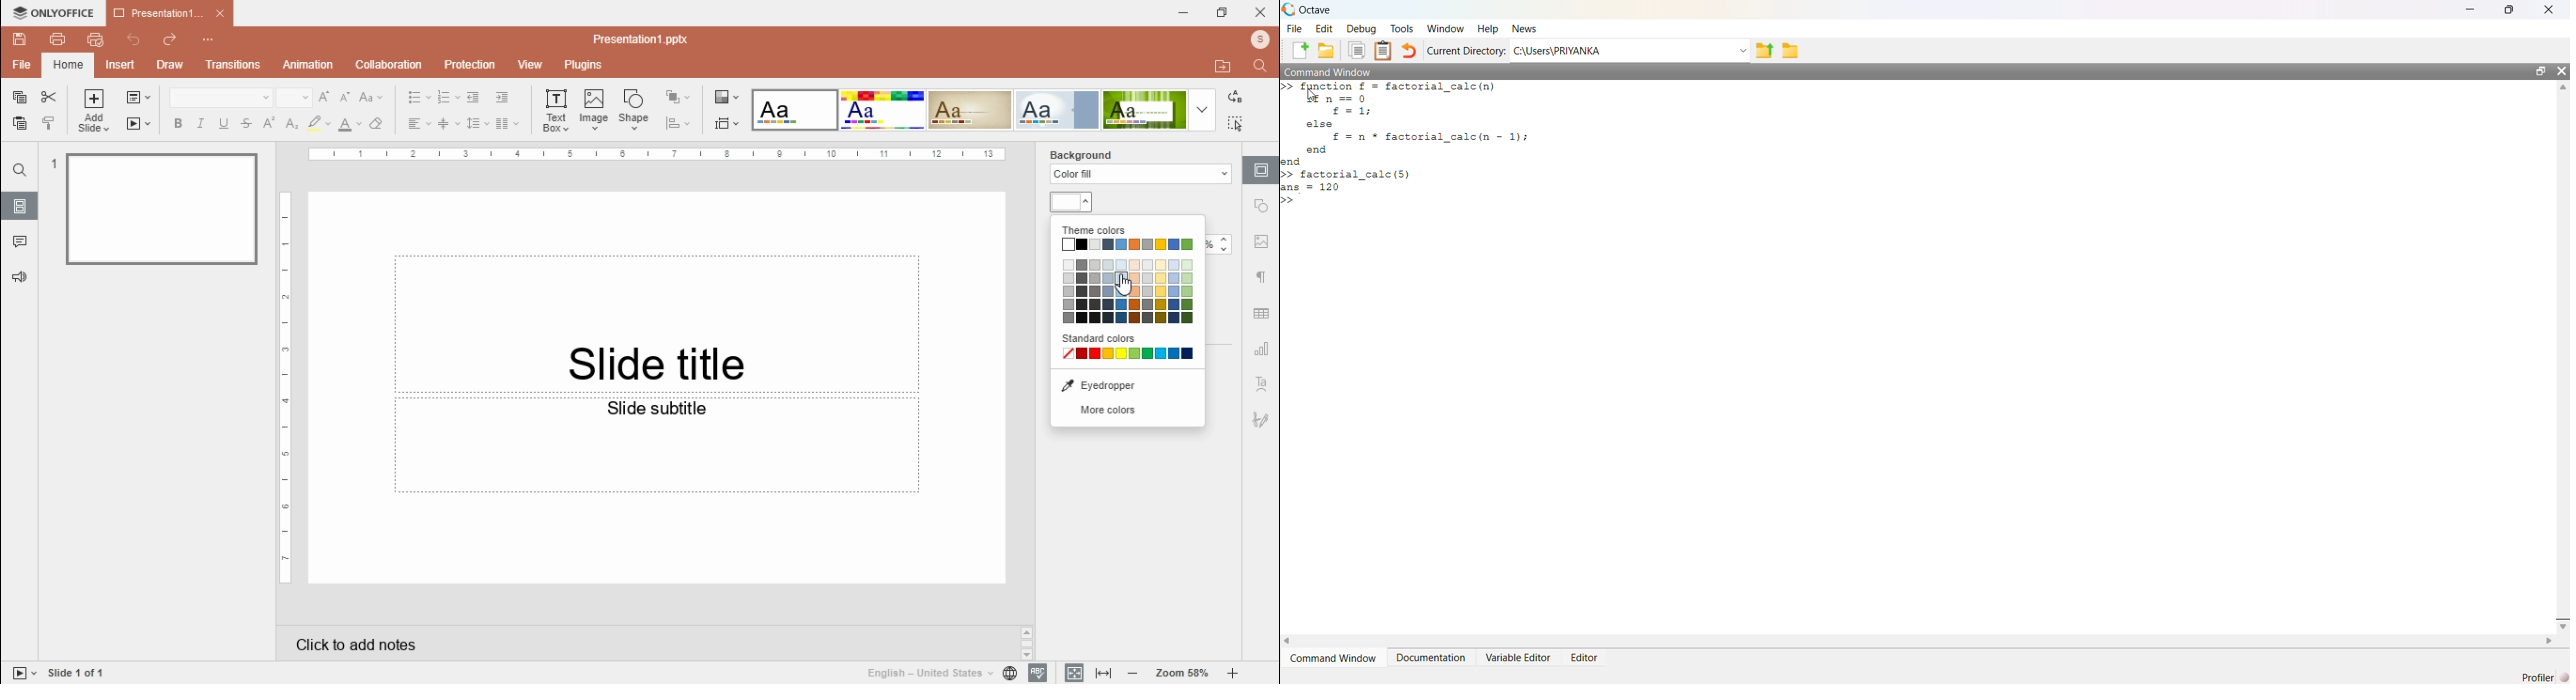  What do you see at coordinates (291, 124) in the screenshot?
I see `subscript` at bounding box center [291, 124].